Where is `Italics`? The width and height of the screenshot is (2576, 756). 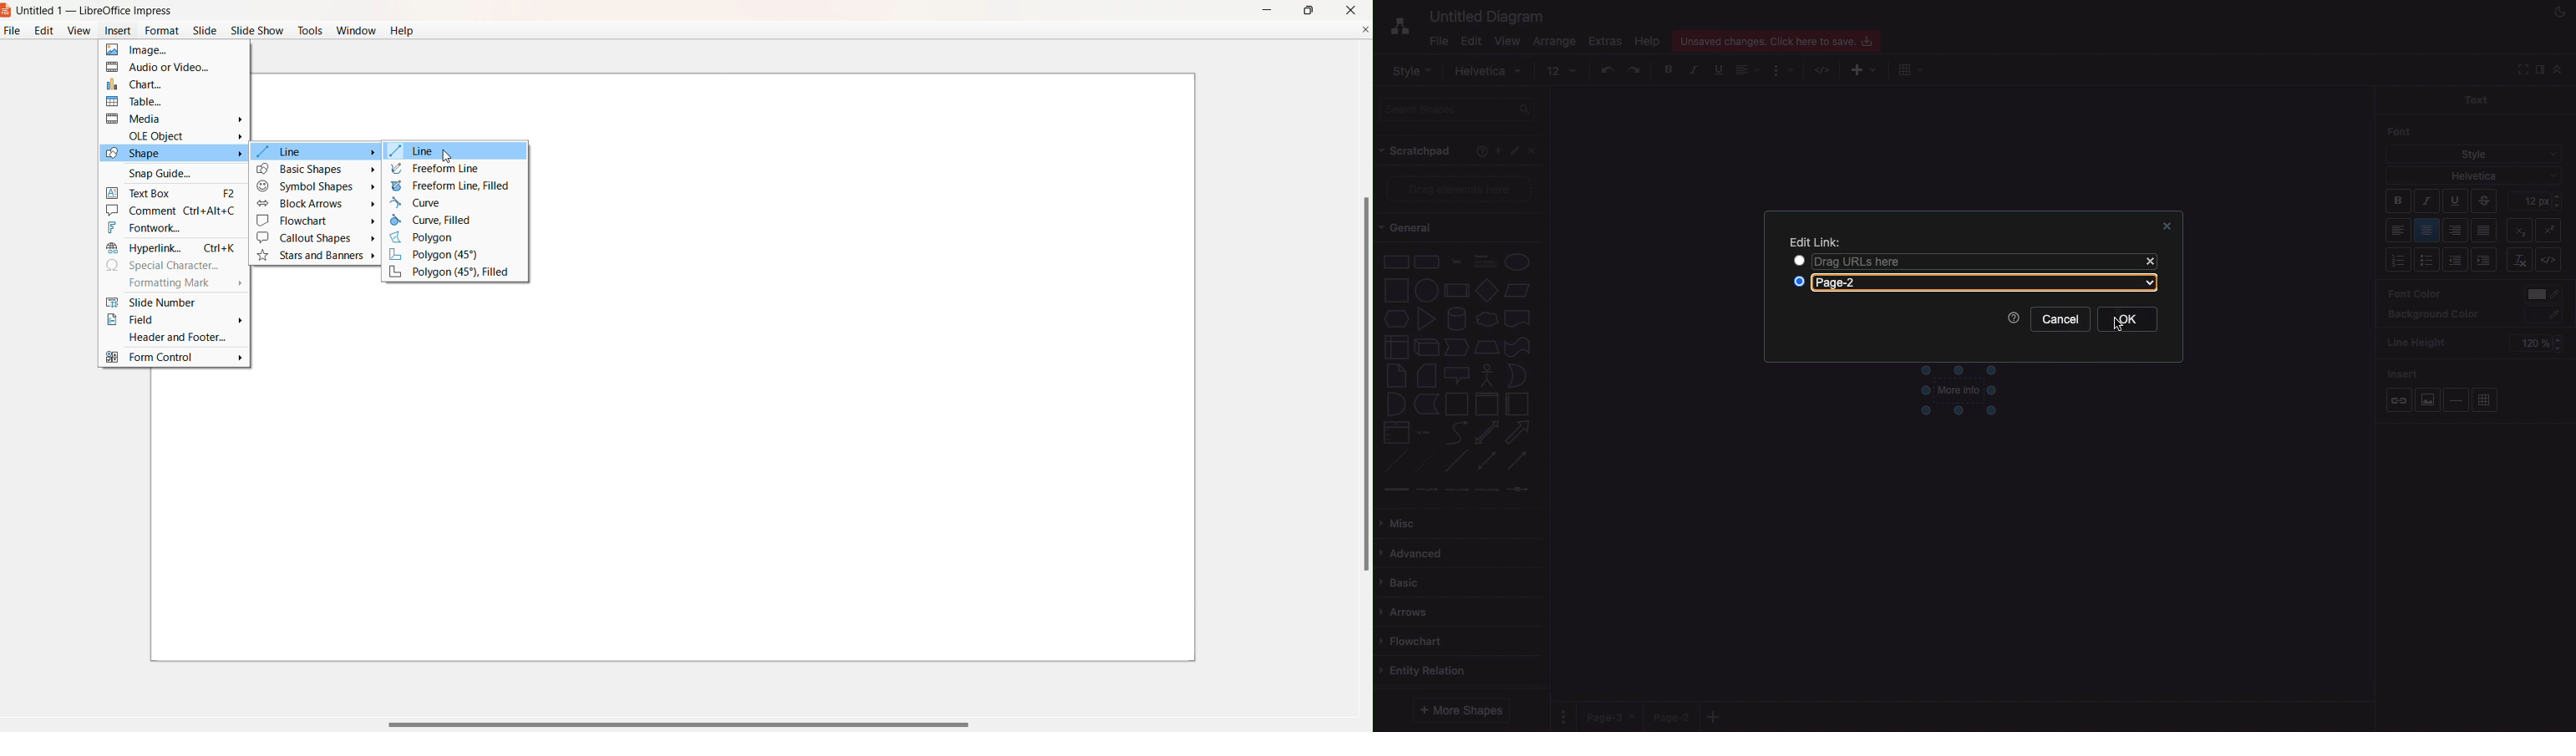
Italics is located at coordinates (1694, 69).